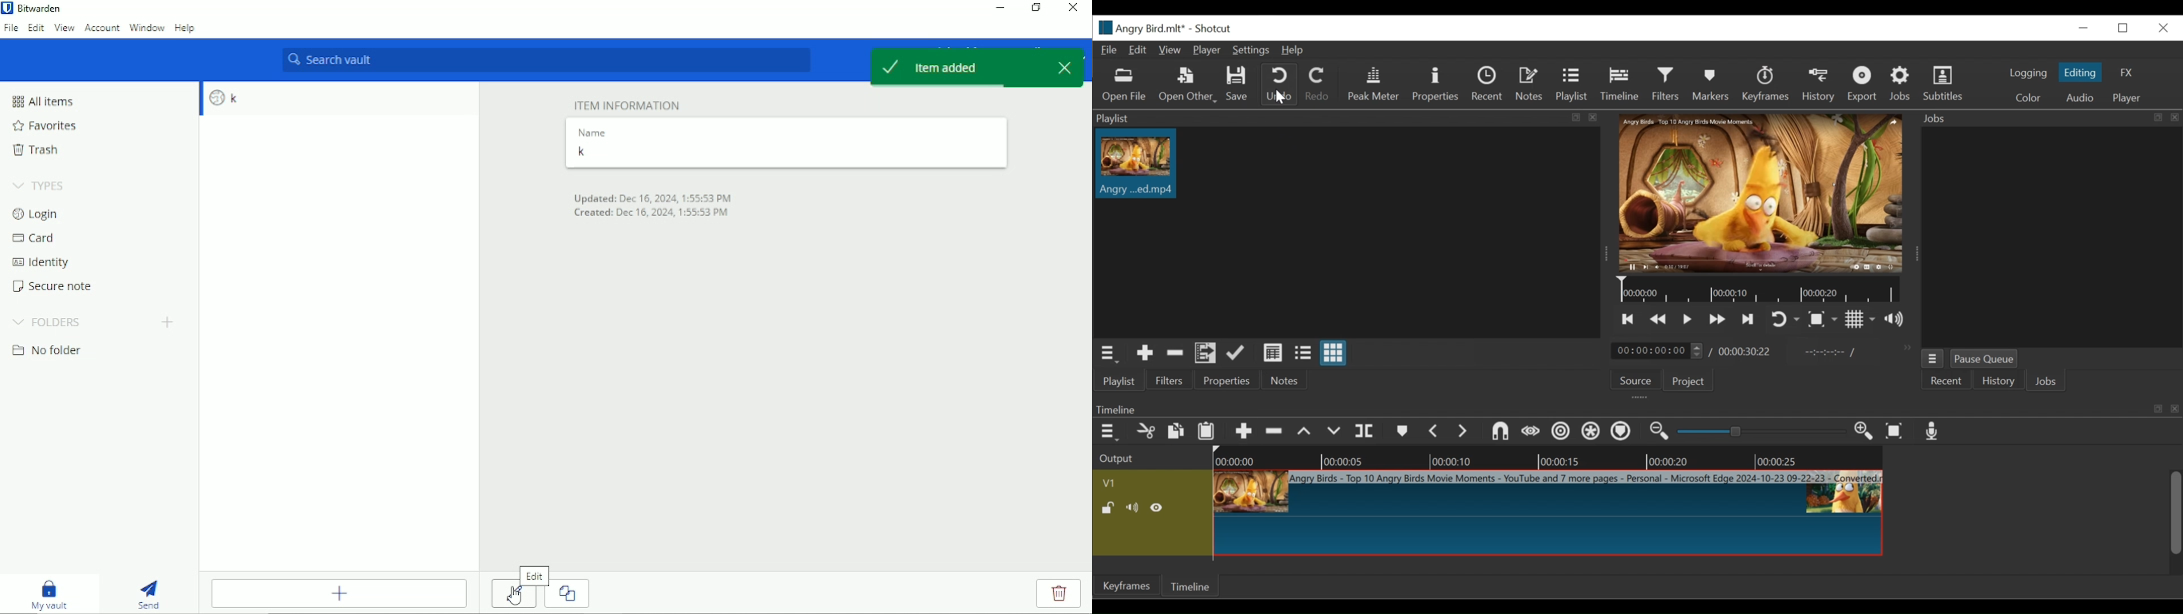 This screenshot has height=616, width=2184. What do you see at coordinates (1206, 51) in the screenshot?
I see `Player` at bounding box center [1206, 51].